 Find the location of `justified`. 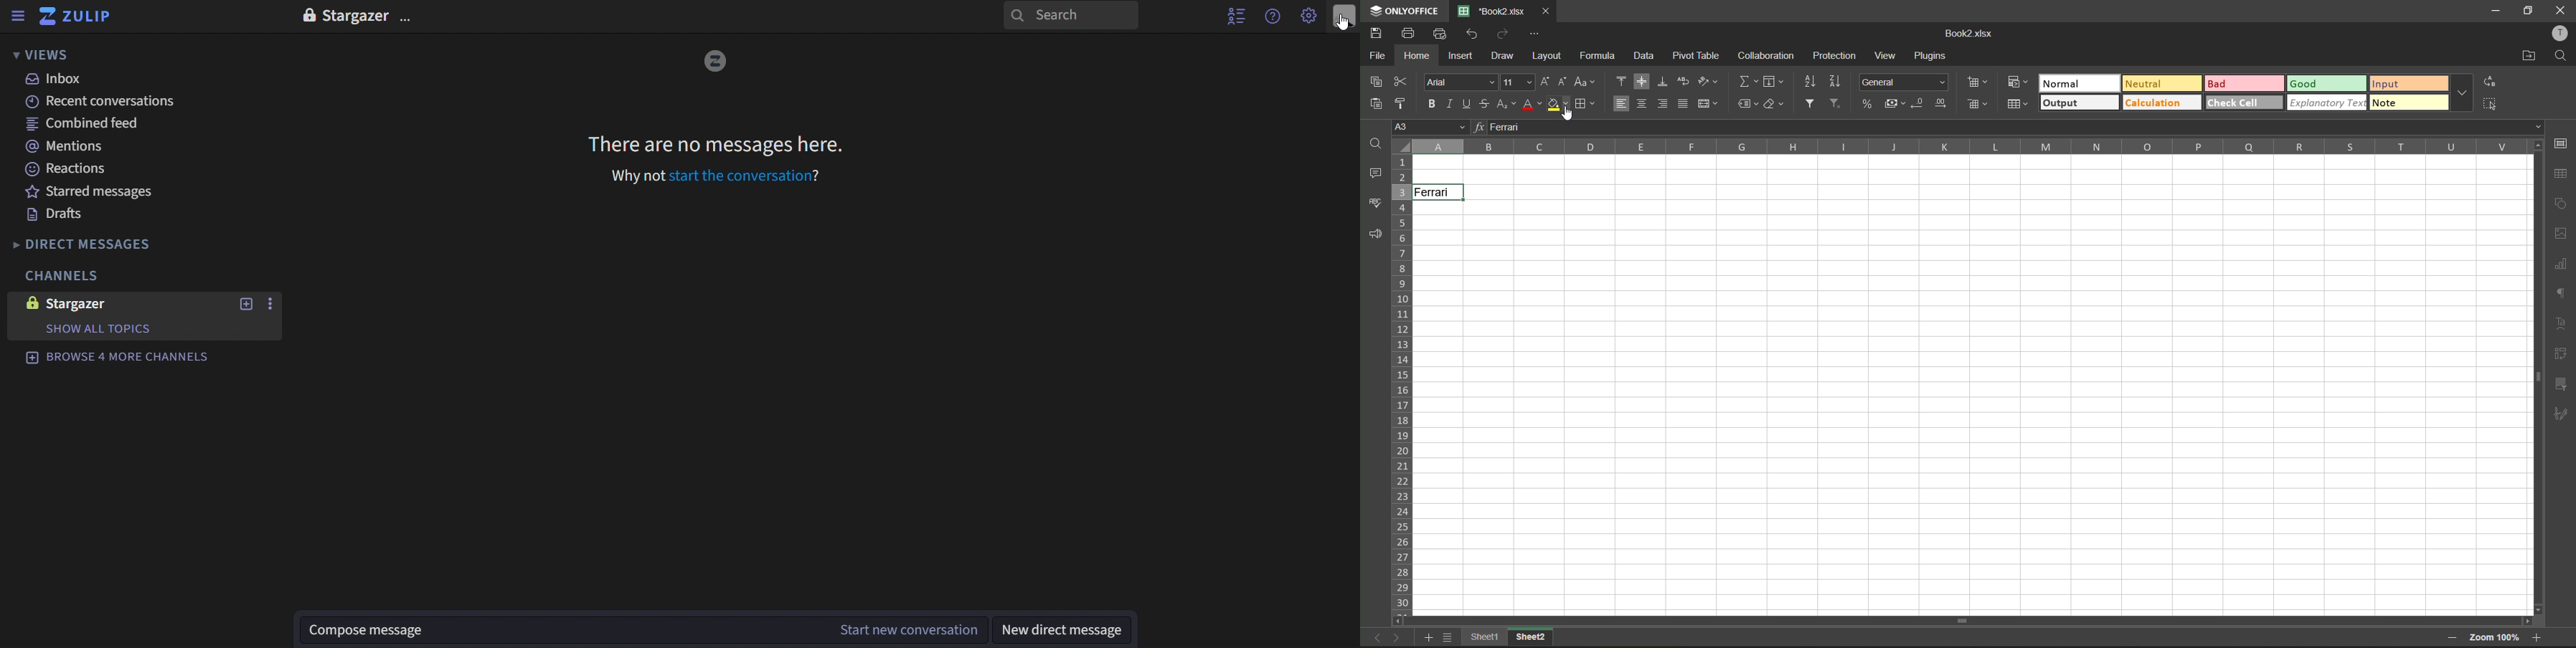

justified is located at coordinates (1683, 106).